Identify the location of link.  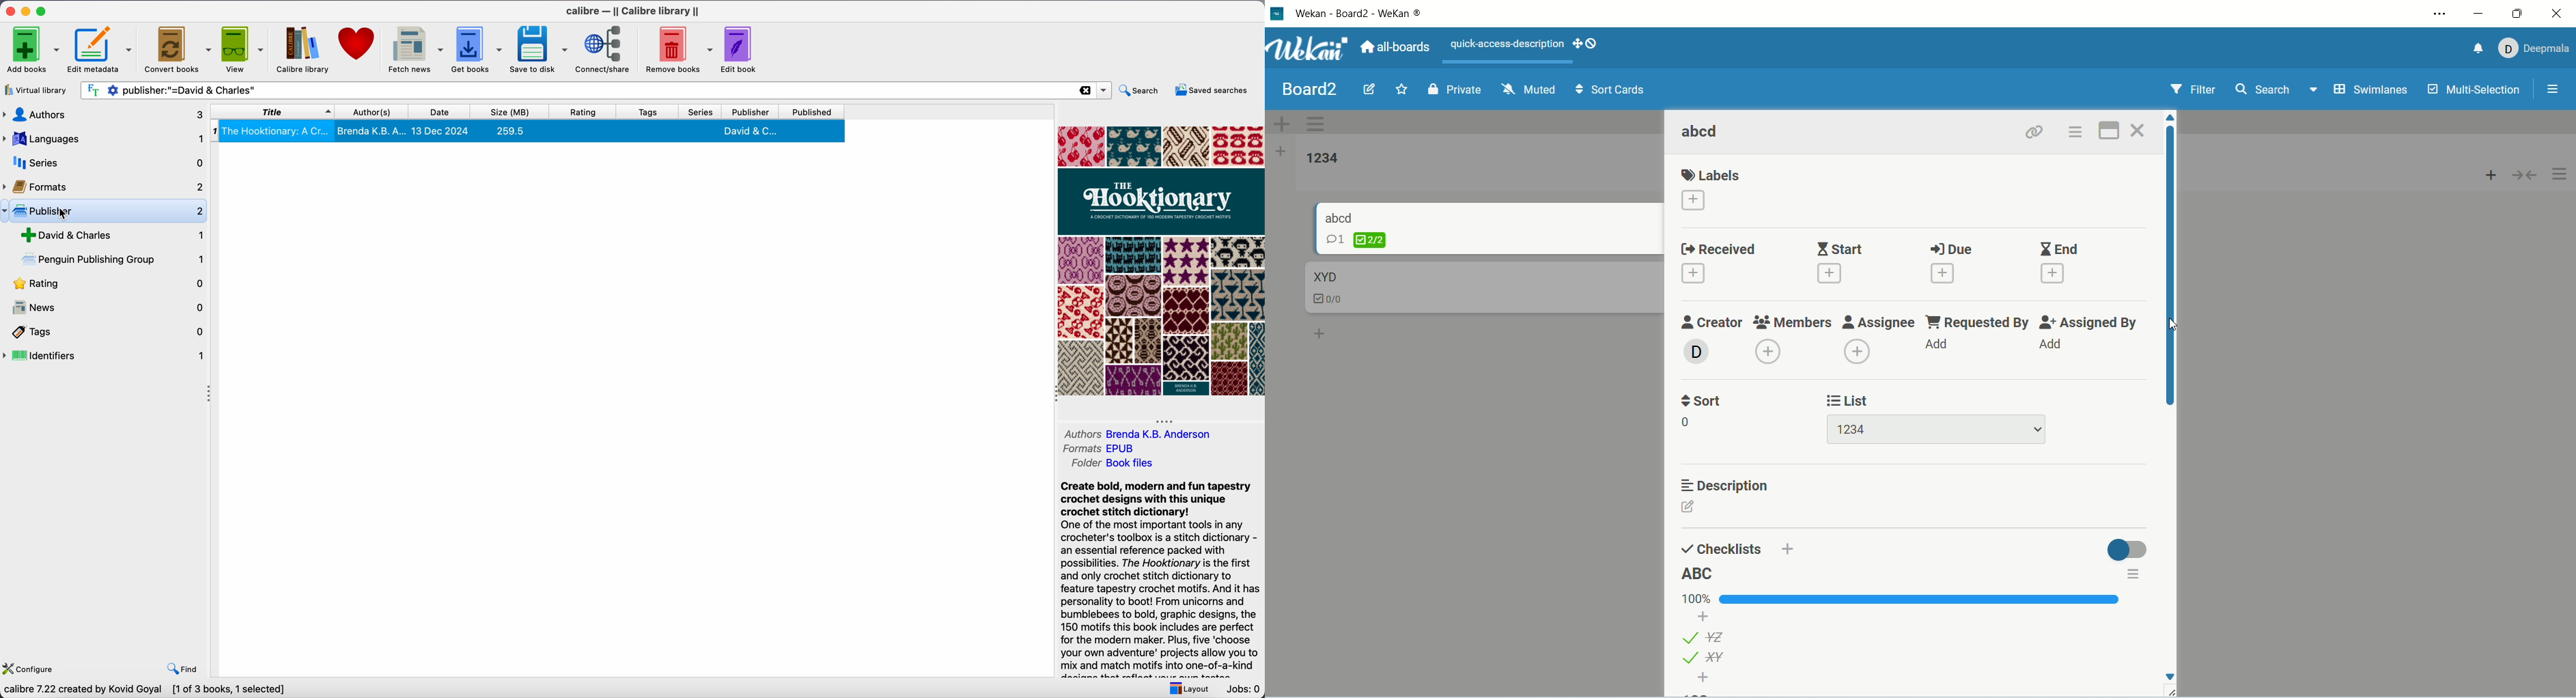
(2036, 132).